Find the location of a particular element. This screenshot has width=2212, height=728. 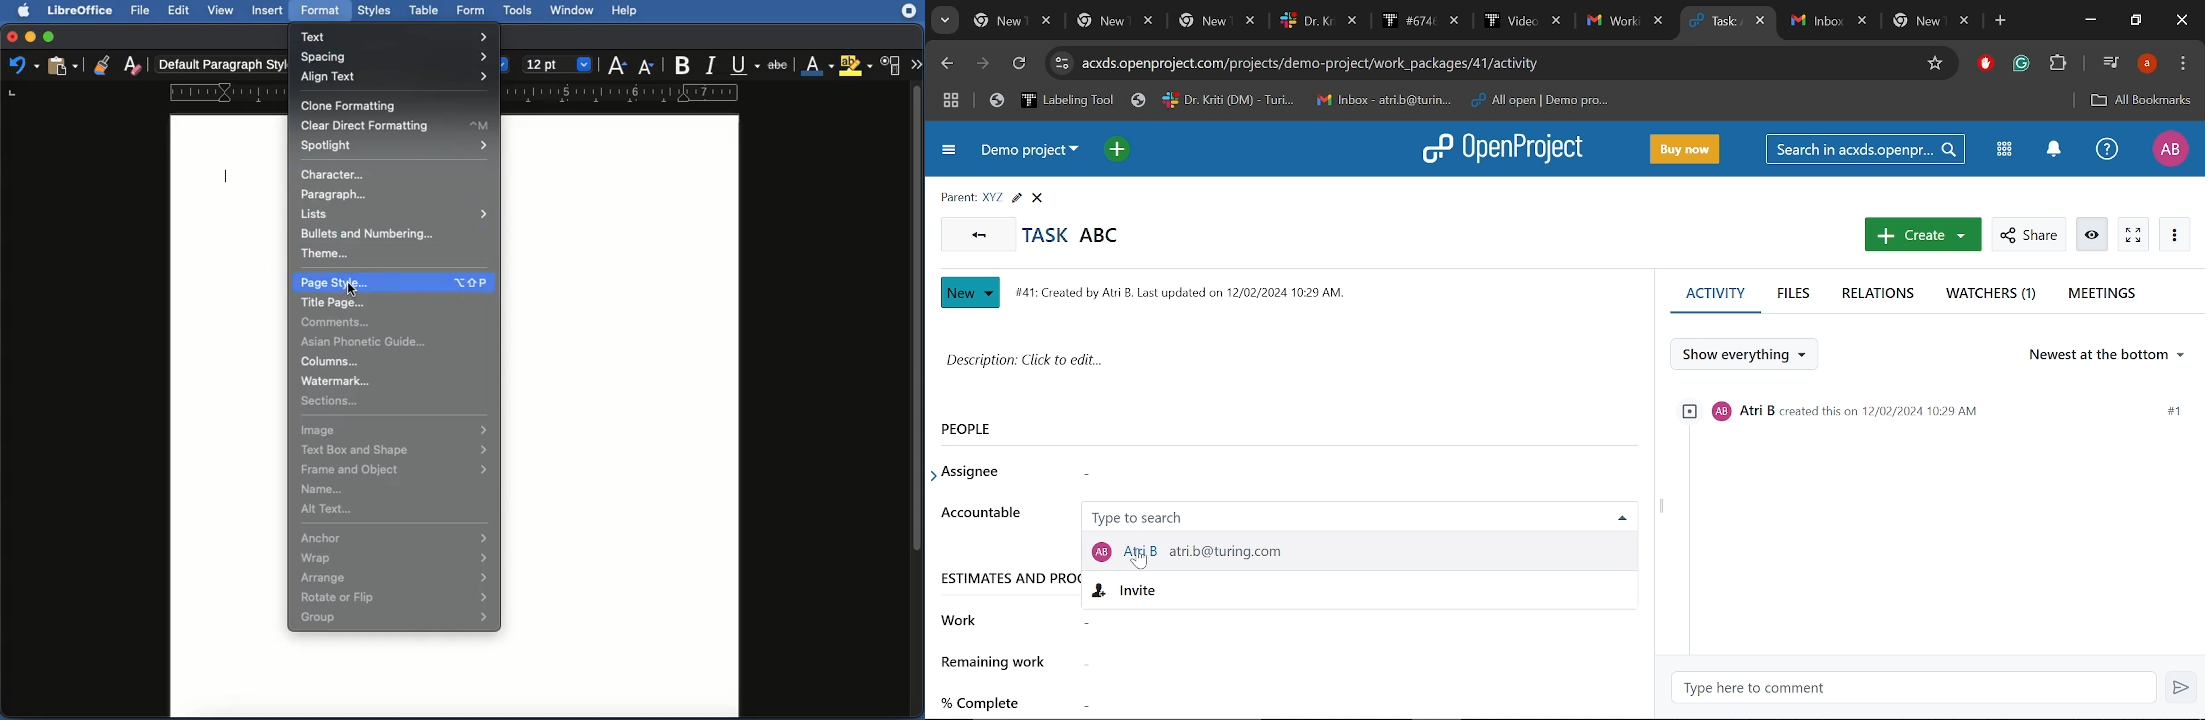

Rotate or flip is located at coordinates (396, 598).